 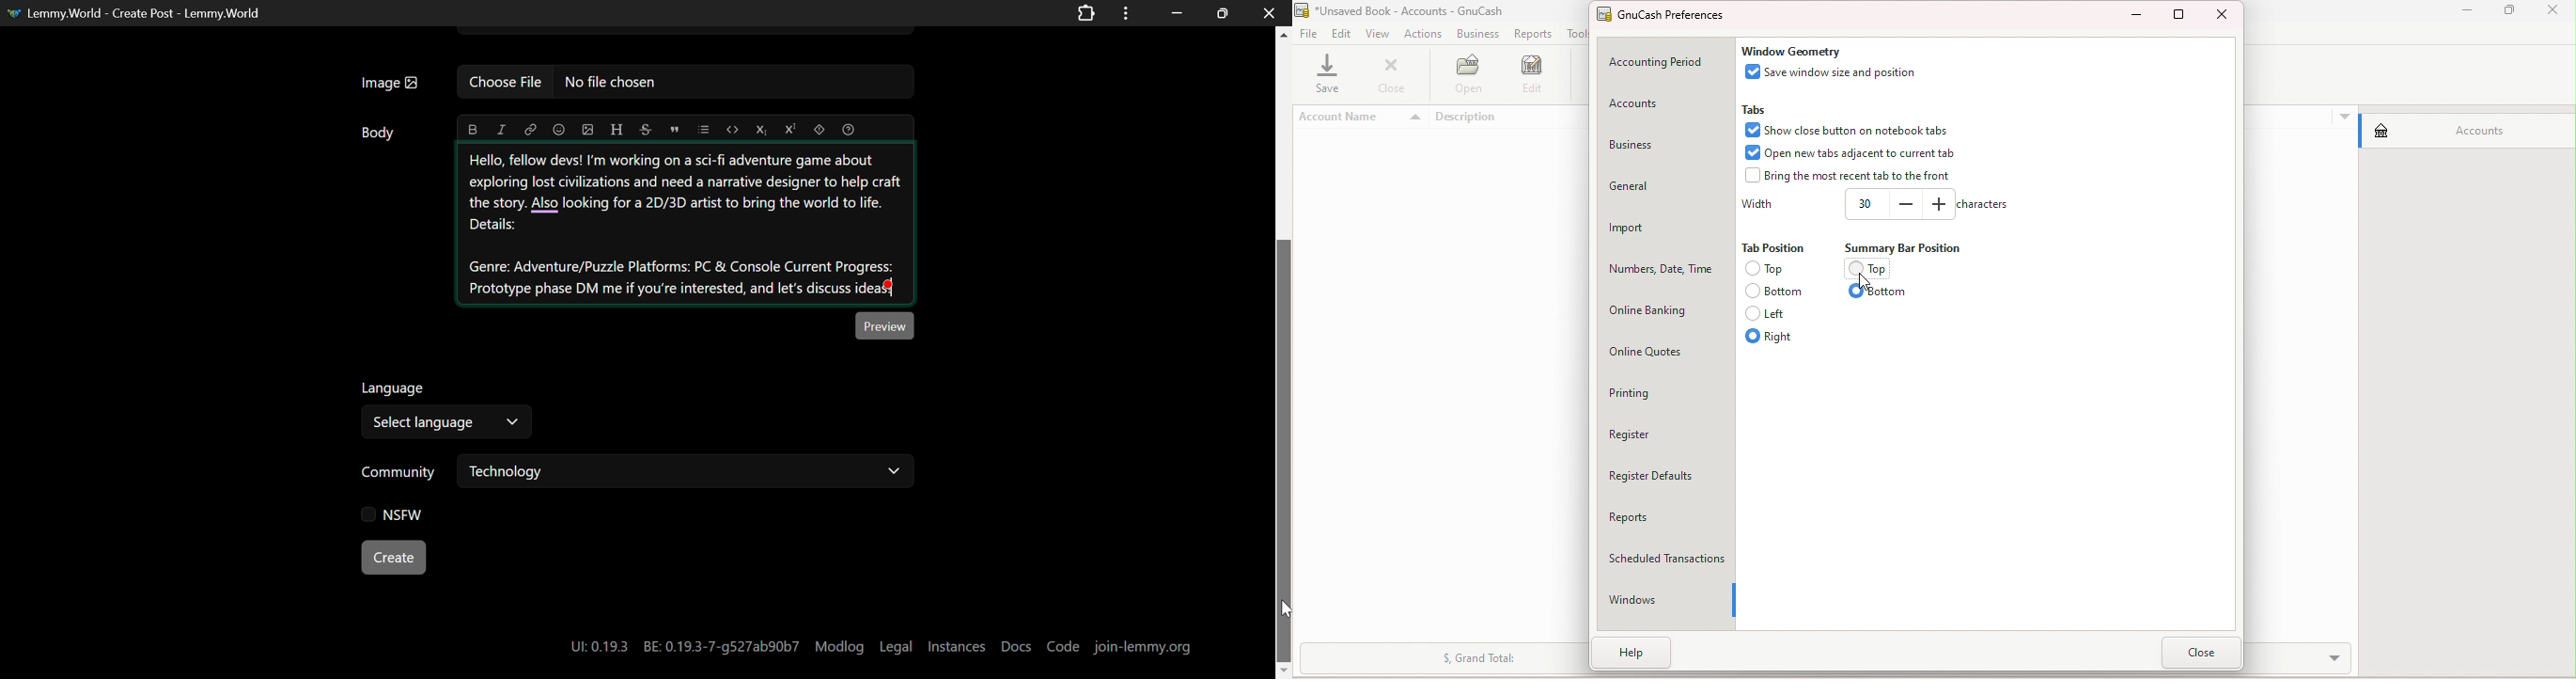 I want to click on GnuCash preferences, so click(x=1672, y=16).